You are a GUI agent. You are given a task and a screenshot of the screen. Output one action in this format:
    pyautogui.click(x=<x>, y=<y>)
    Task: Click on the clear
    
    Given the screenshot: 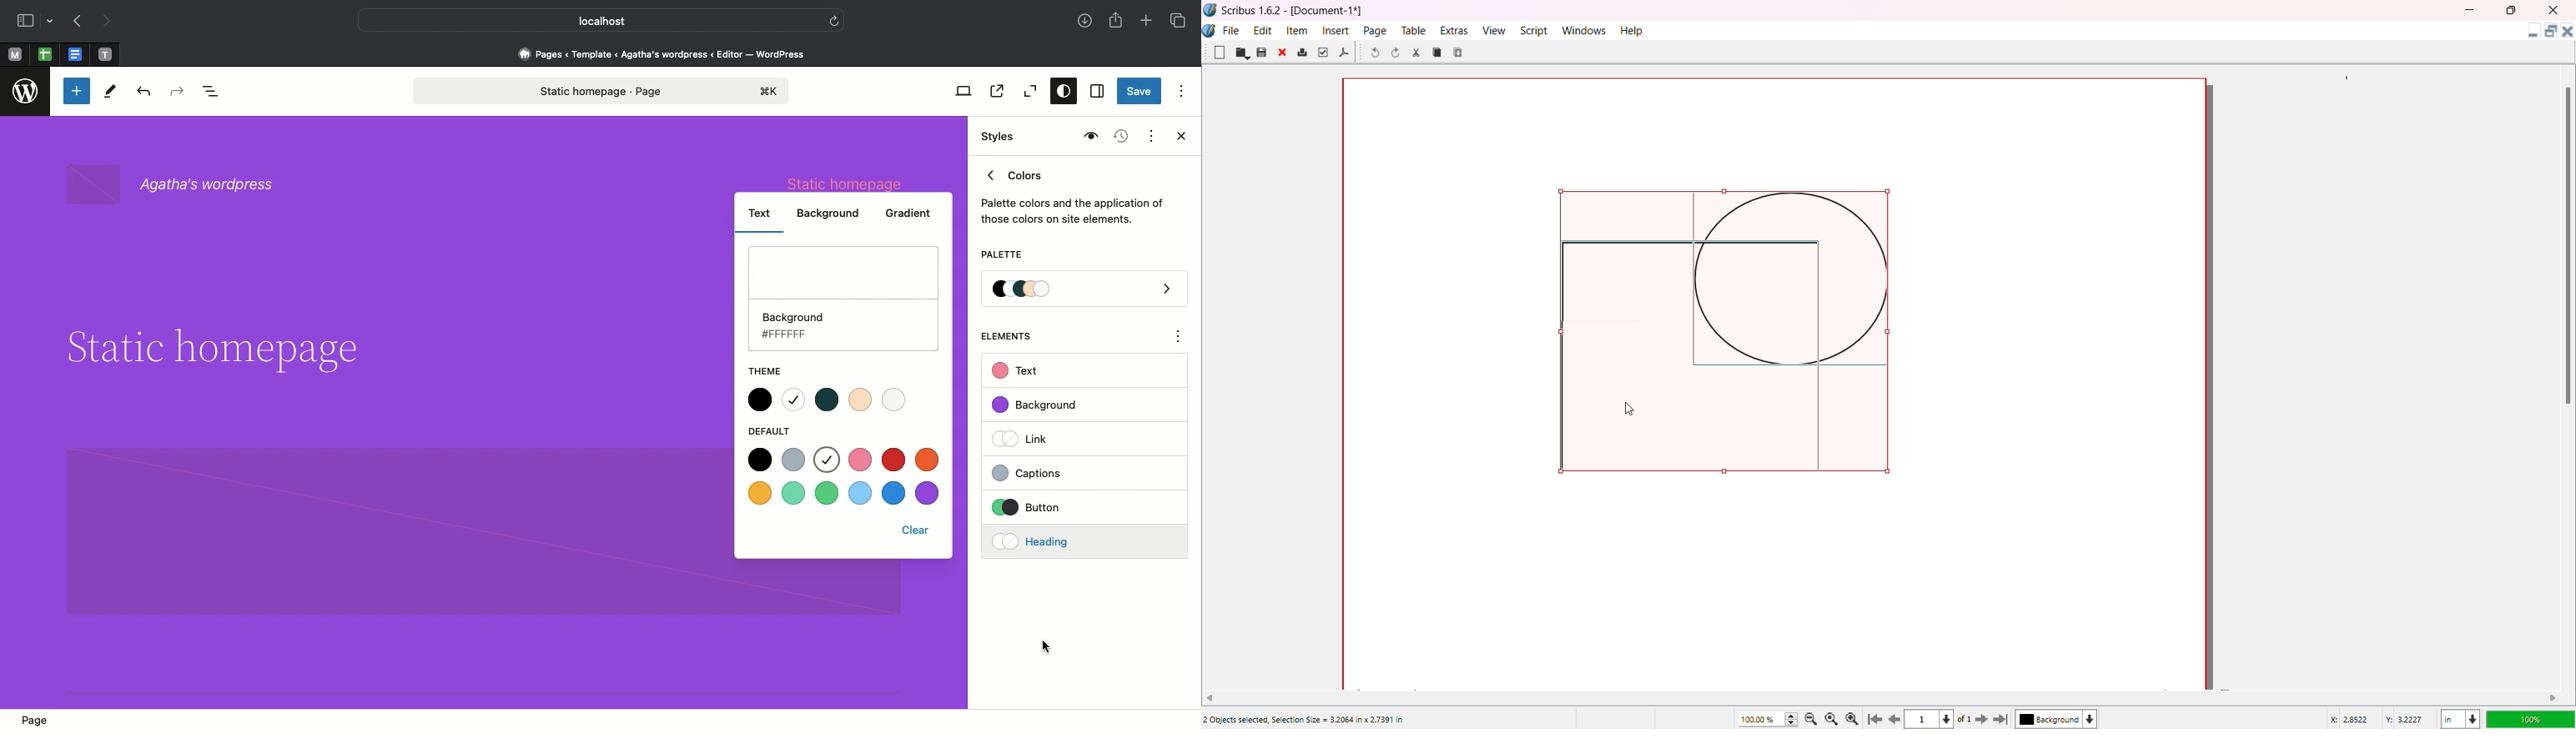 What is the action you would take?
    pyautogui.click(x=920, y=530)
    